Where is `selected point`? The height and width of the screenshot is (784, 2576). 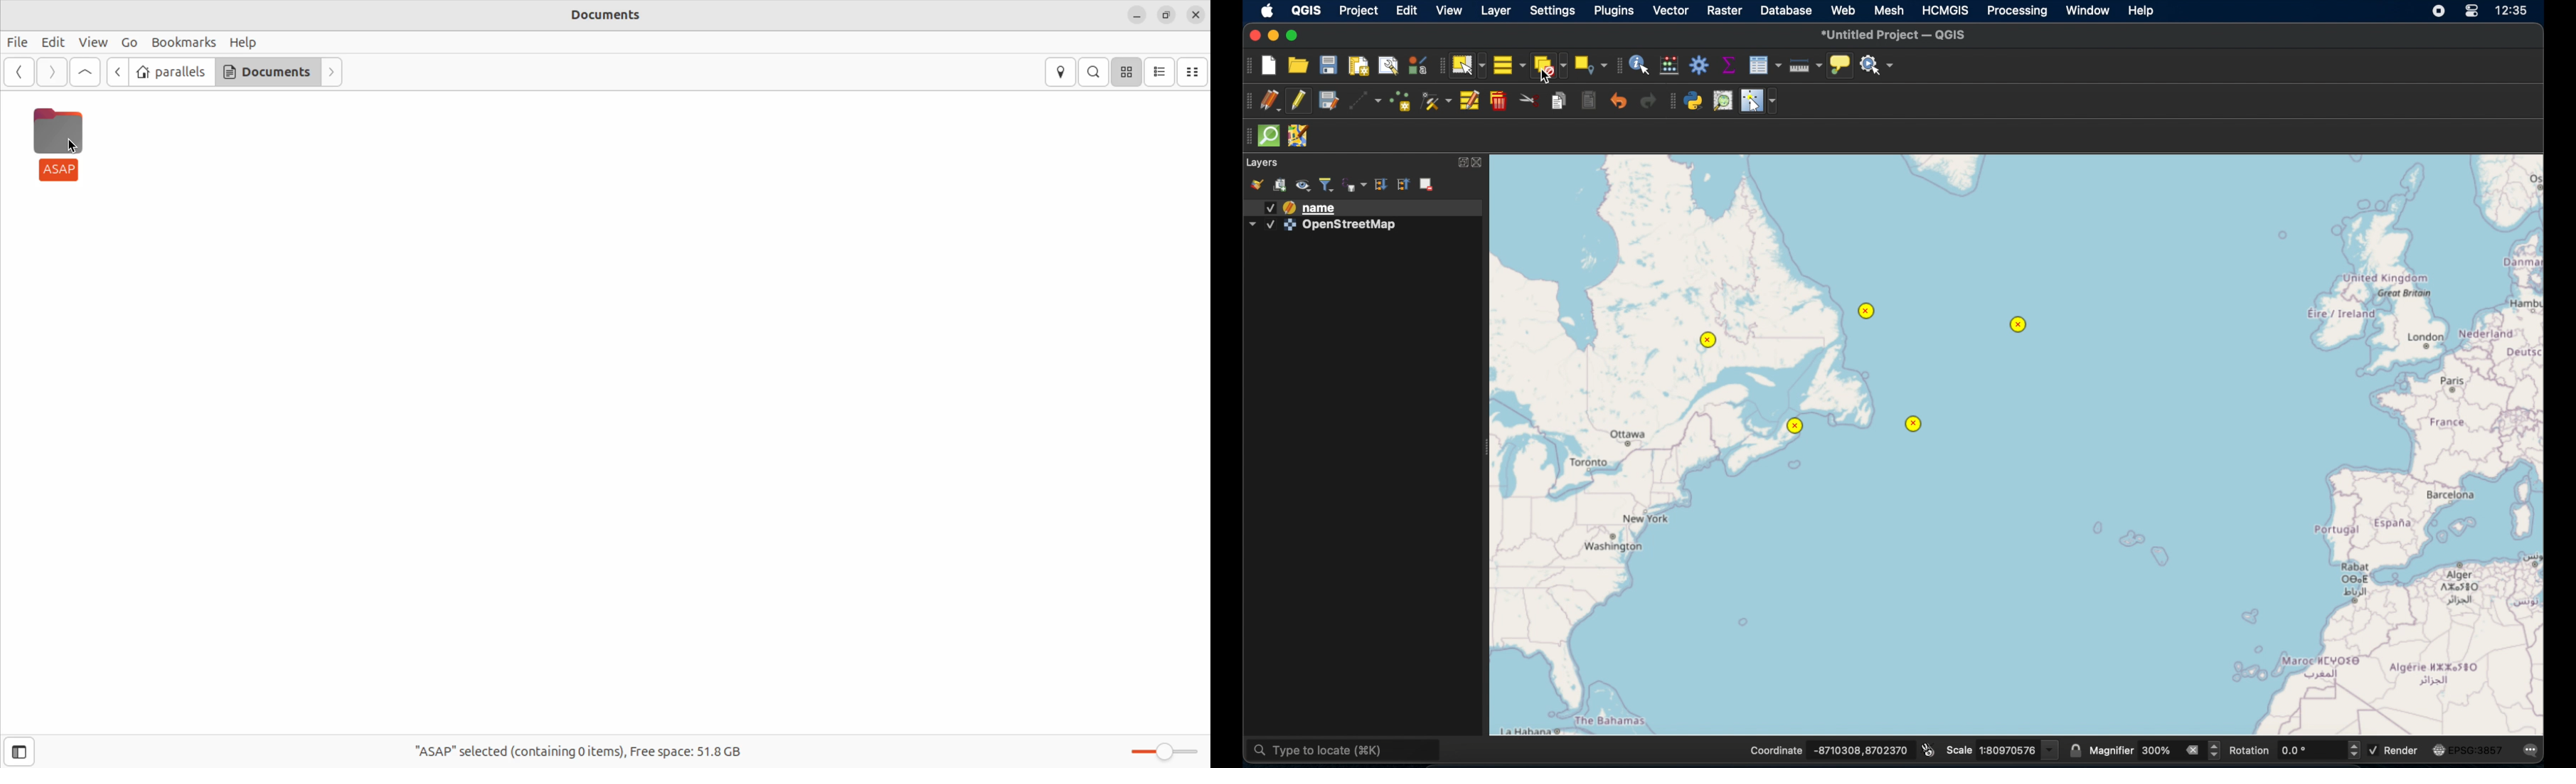
selected point is located at coordinates (1868, 311).